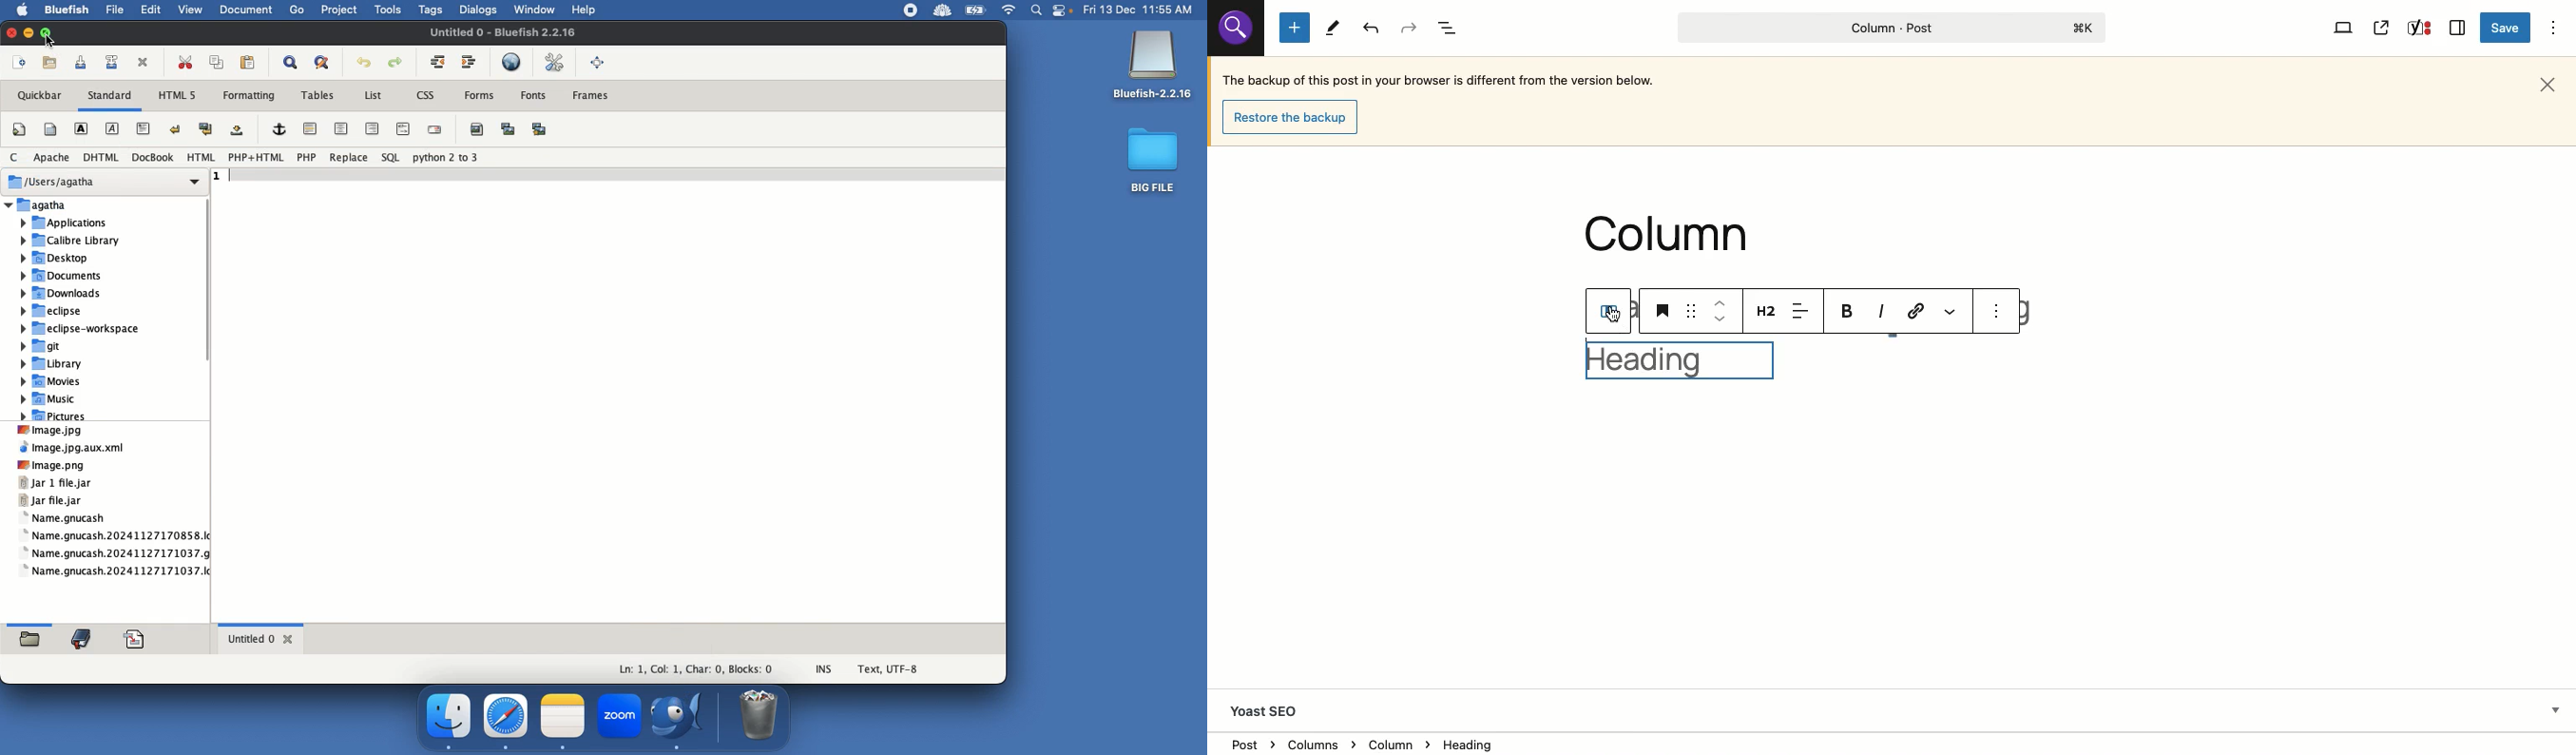  Describe the element at coordinates (2551, 83) in the screenshot. I see `Close` at that location.